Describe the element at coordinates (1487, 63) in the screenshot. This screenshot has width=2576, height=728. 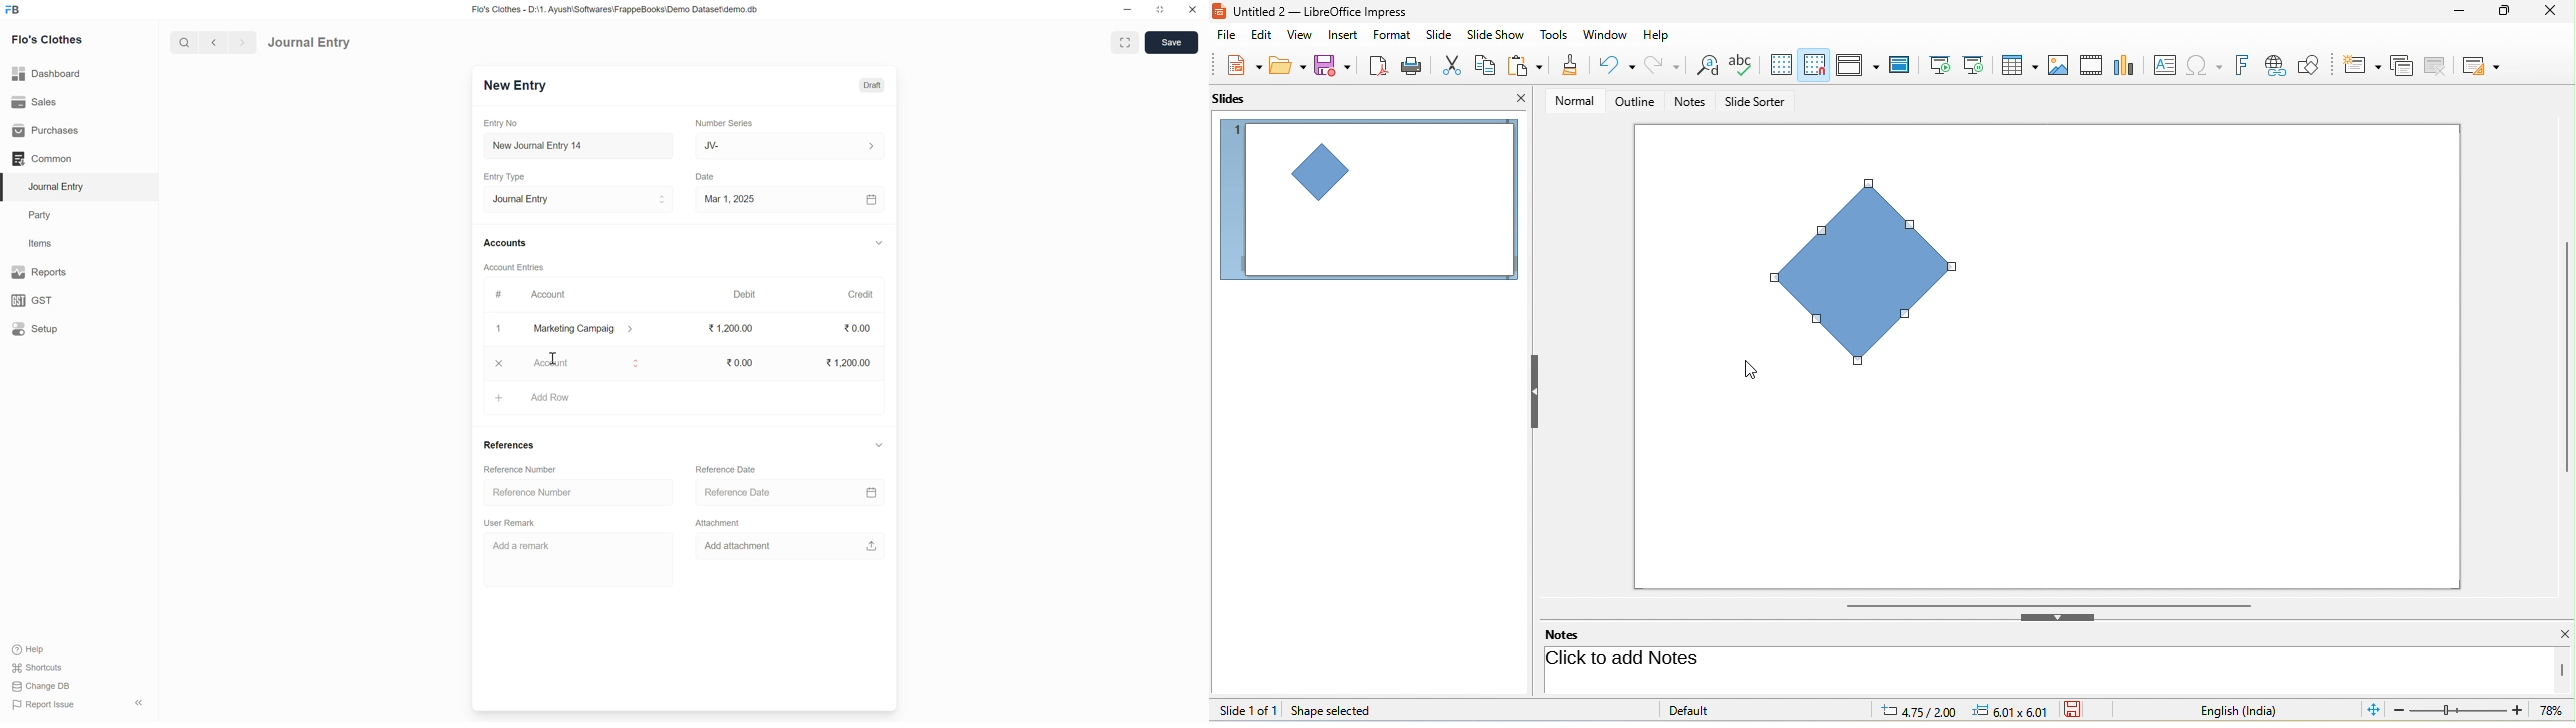
I see `copy` at that location.